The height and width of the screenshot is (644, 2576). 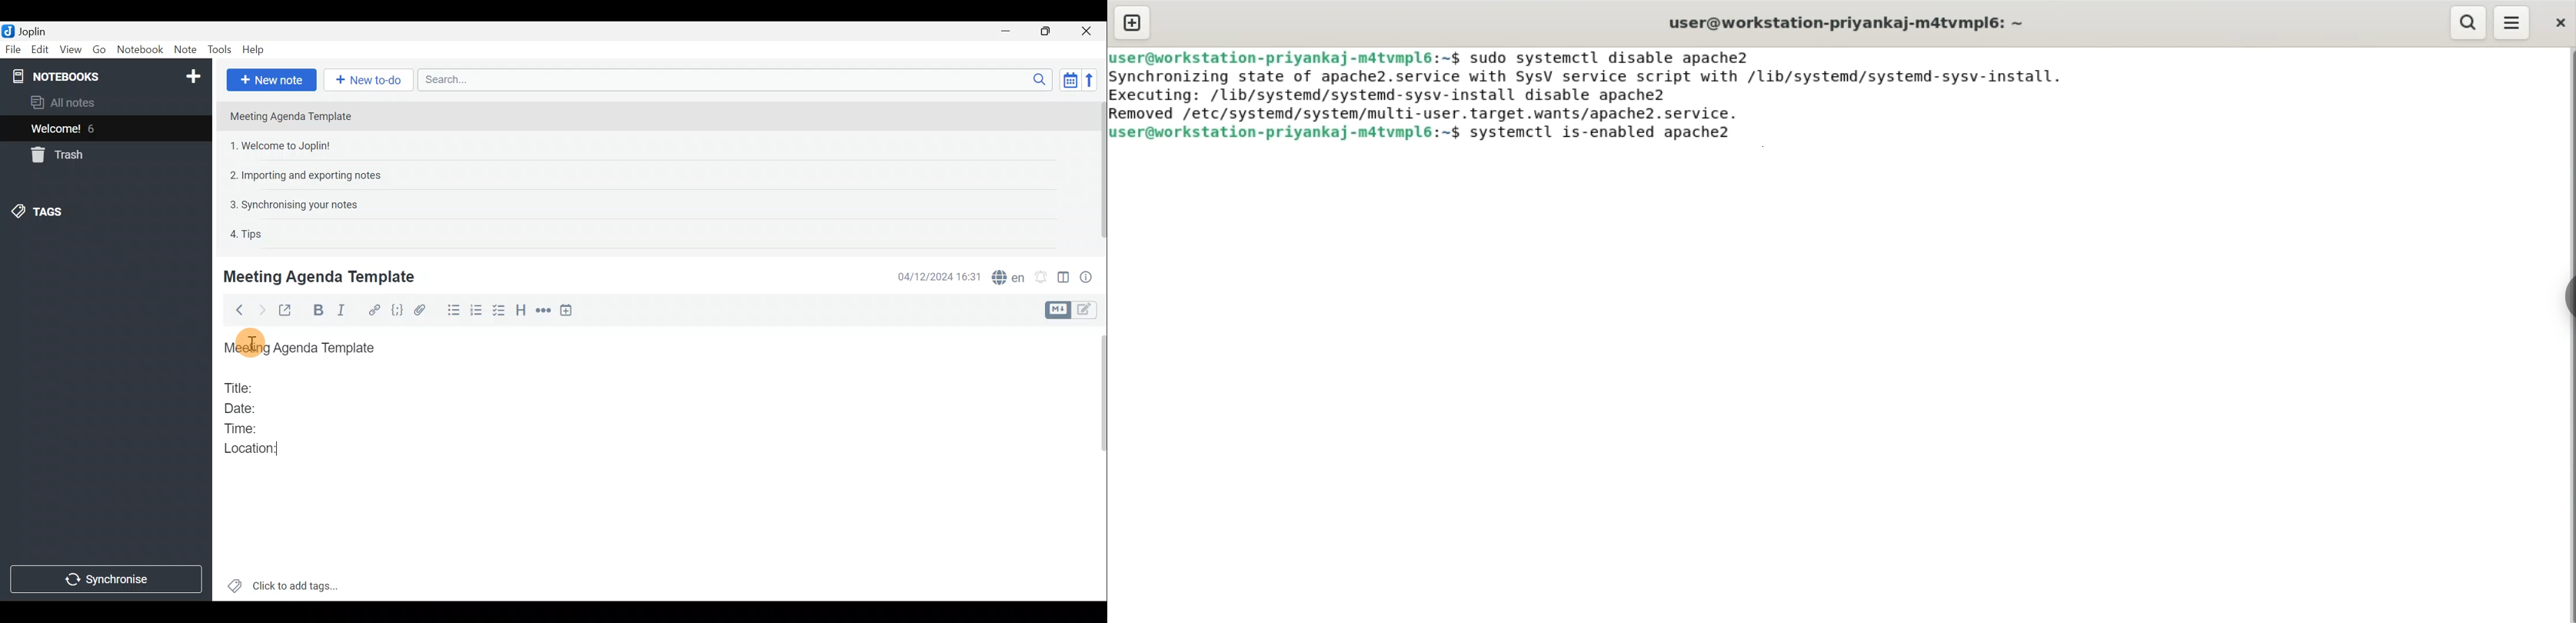 I want to click on 1. Welcome to Joplin!, so click(x=284, y=145).